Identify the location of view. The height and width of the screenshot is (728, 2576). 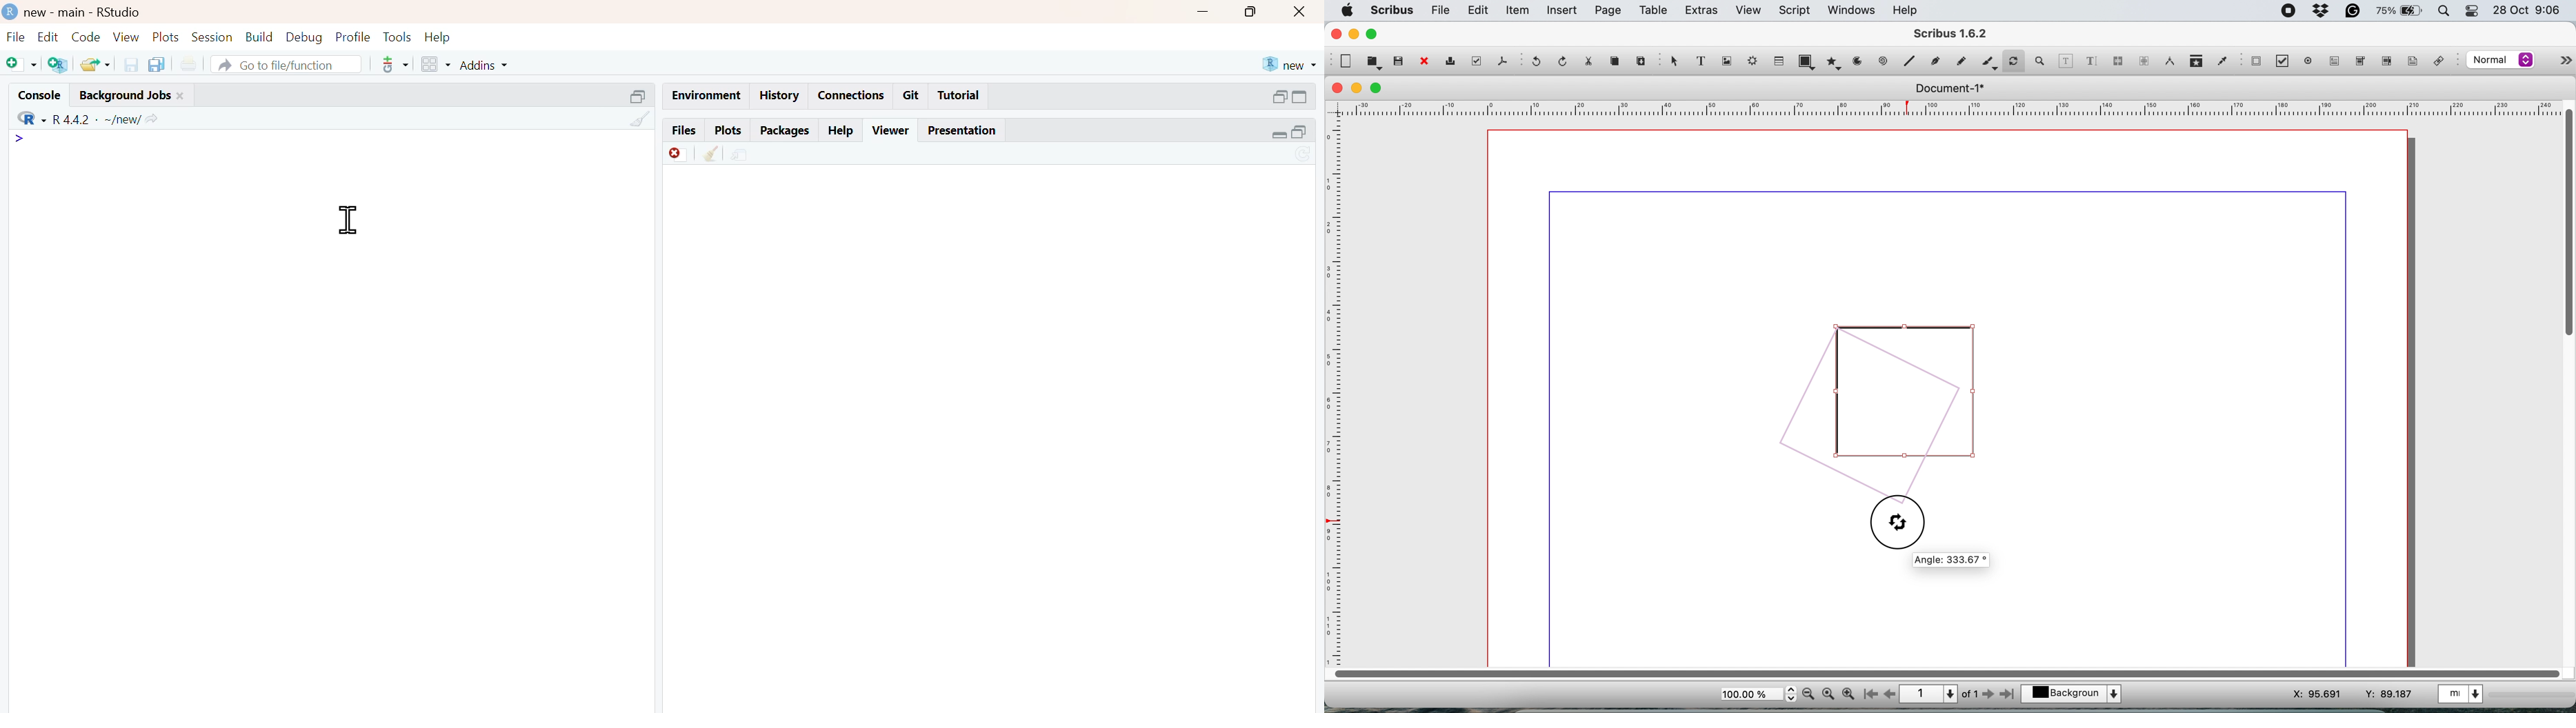
(126, 37).